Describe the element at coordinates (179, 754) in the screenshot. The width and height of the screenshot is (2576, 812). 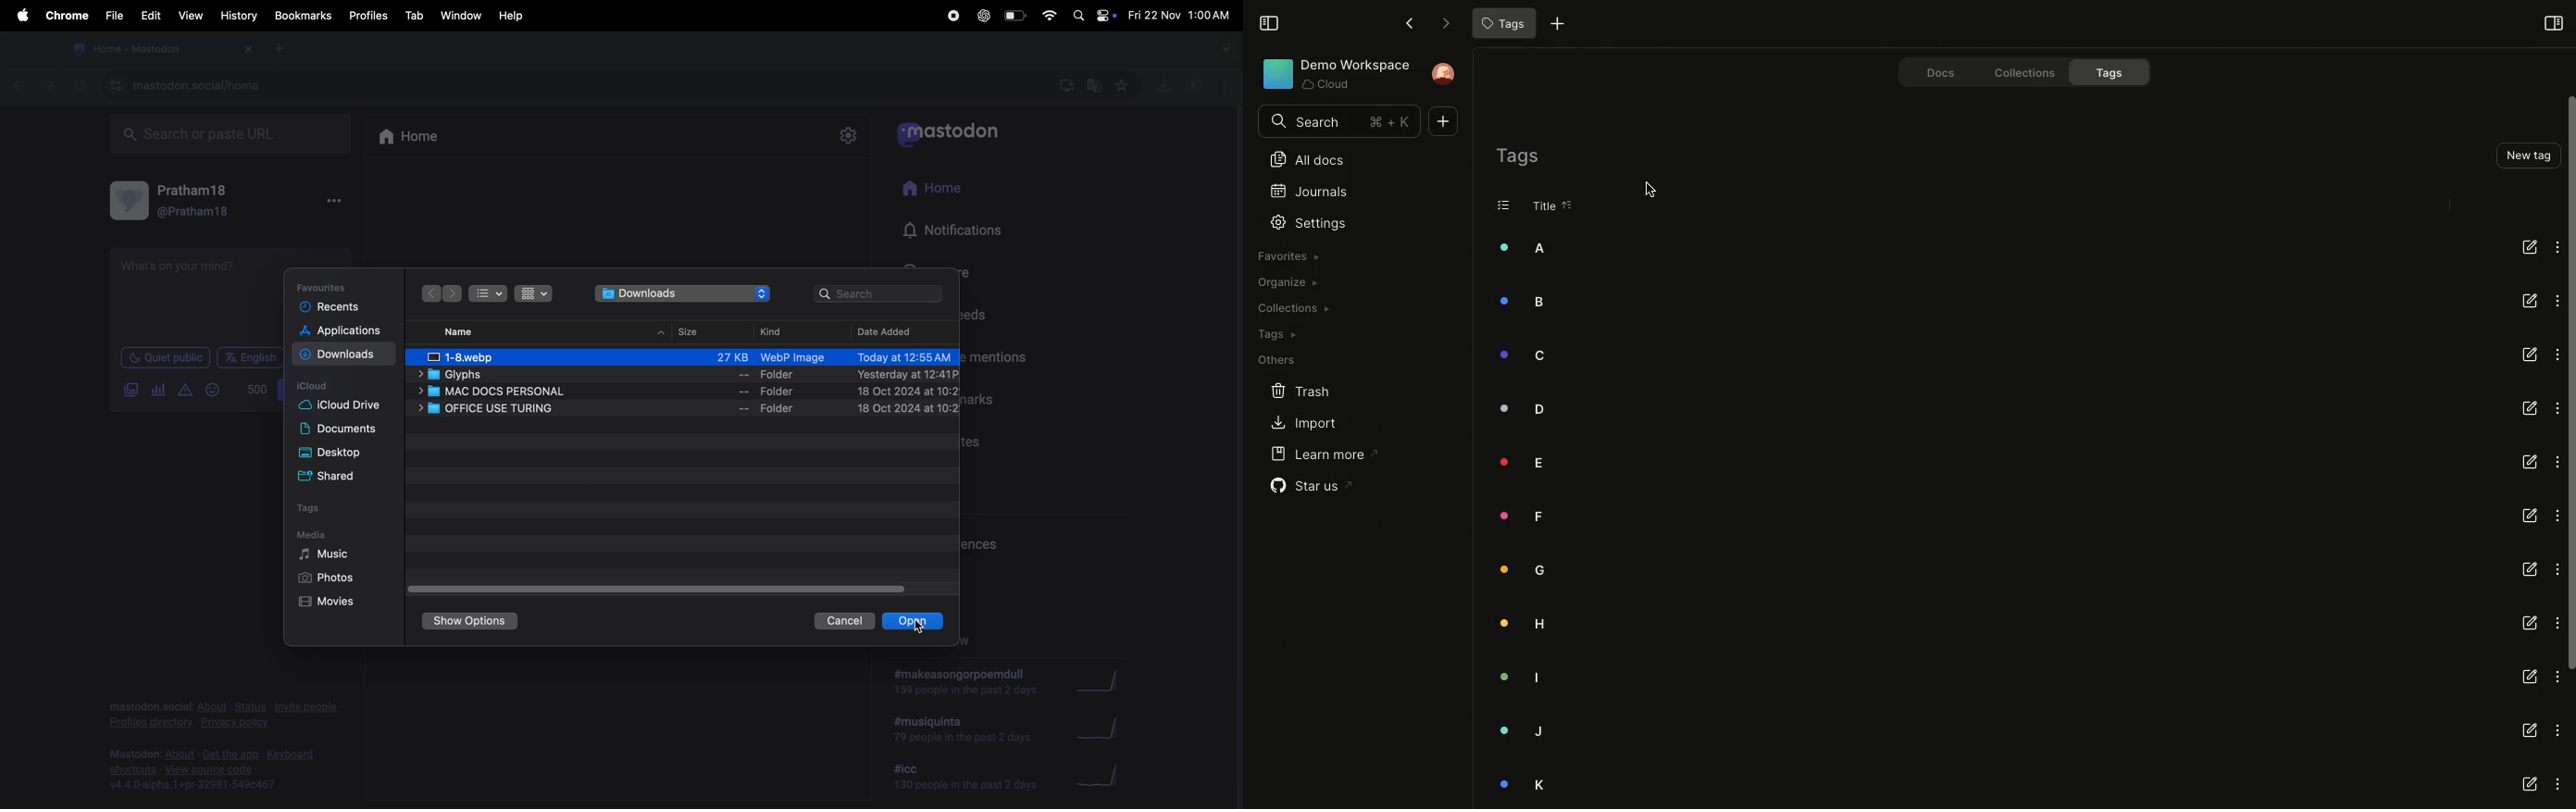
I see `about` at that location.